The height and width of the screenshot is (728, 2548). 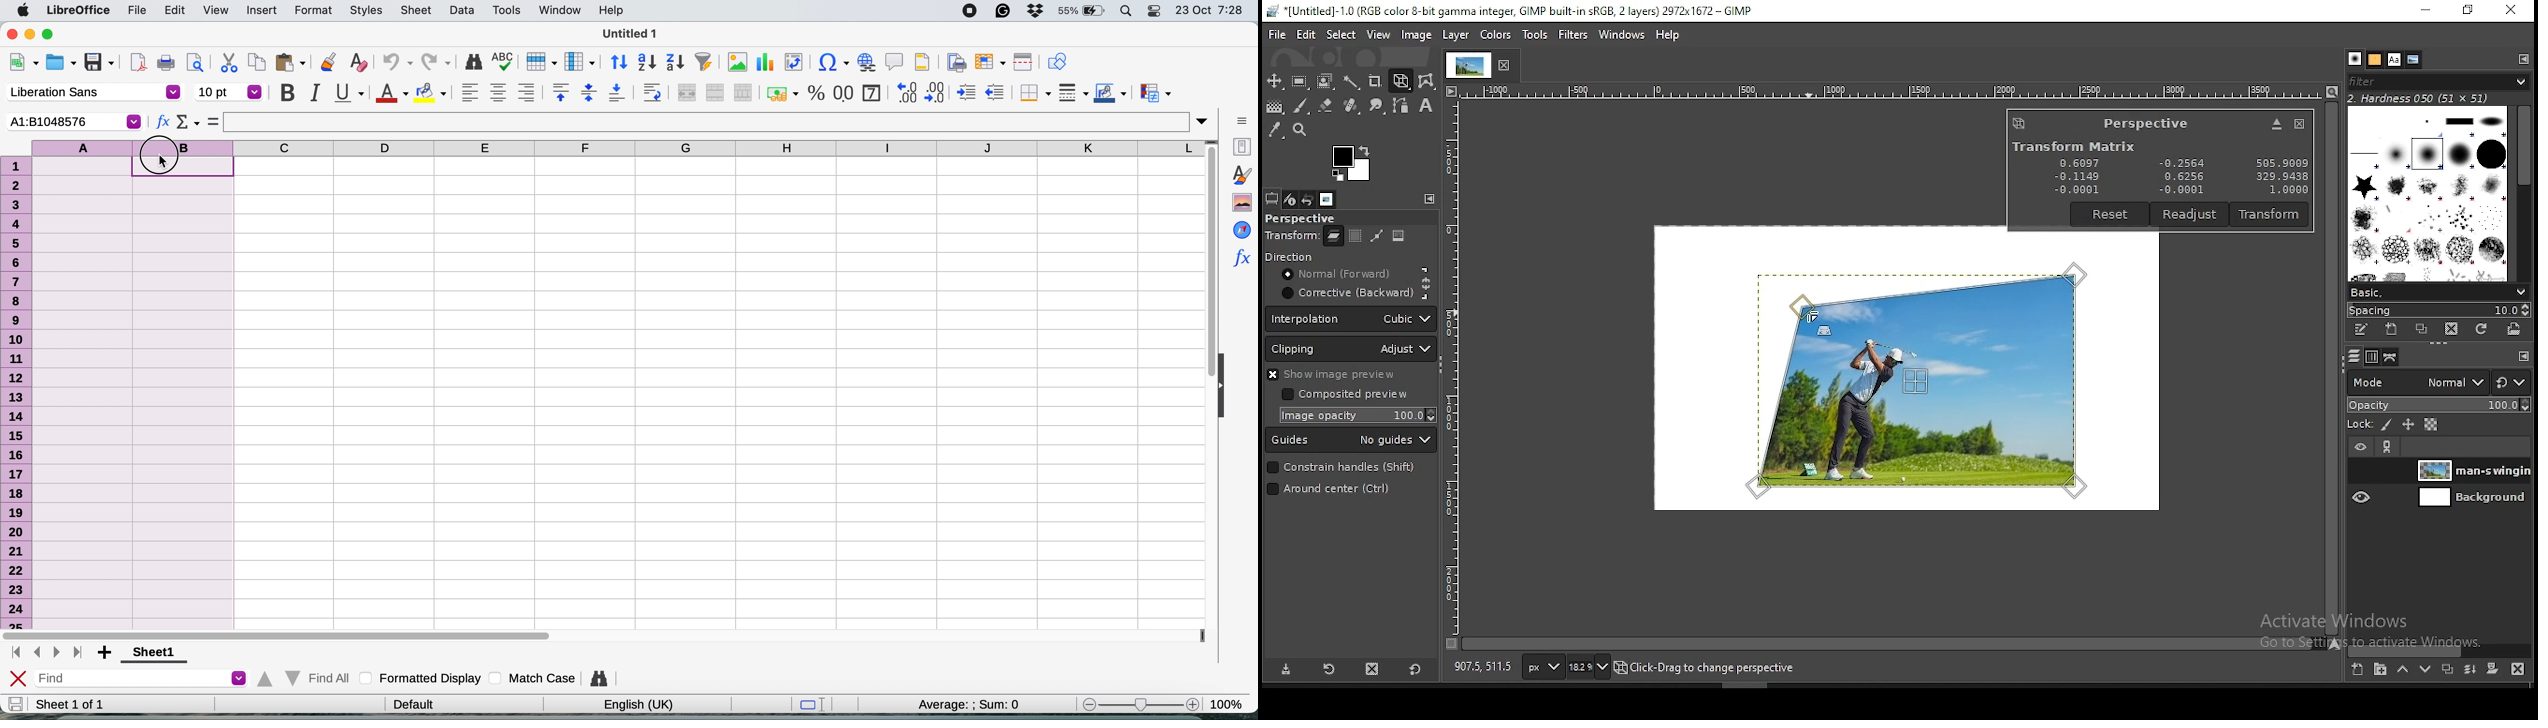 I want to click on formula bar, so click(x=711, y=122).